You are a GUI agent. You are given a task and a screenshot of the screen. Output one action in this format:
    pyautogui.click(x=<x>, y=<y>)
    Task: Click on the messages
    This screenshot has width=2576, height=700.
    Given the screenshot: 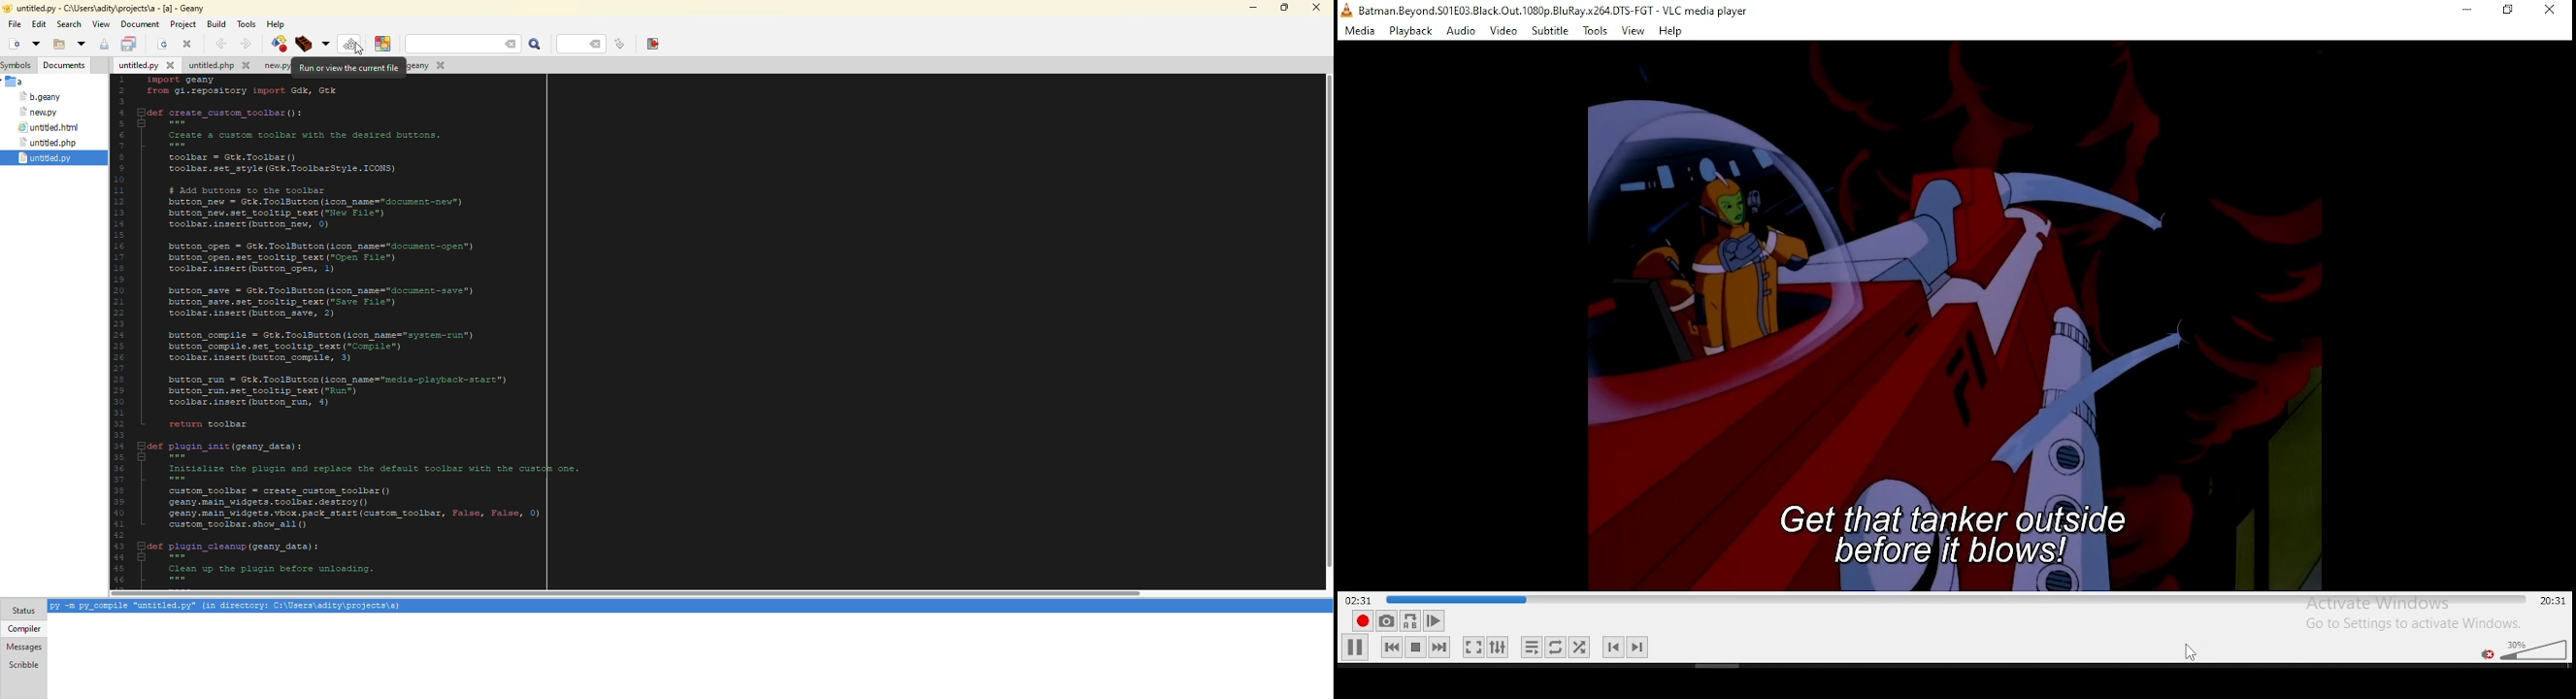 What is the action you would take?
    pyautogui.click(x=26, y=646)
    